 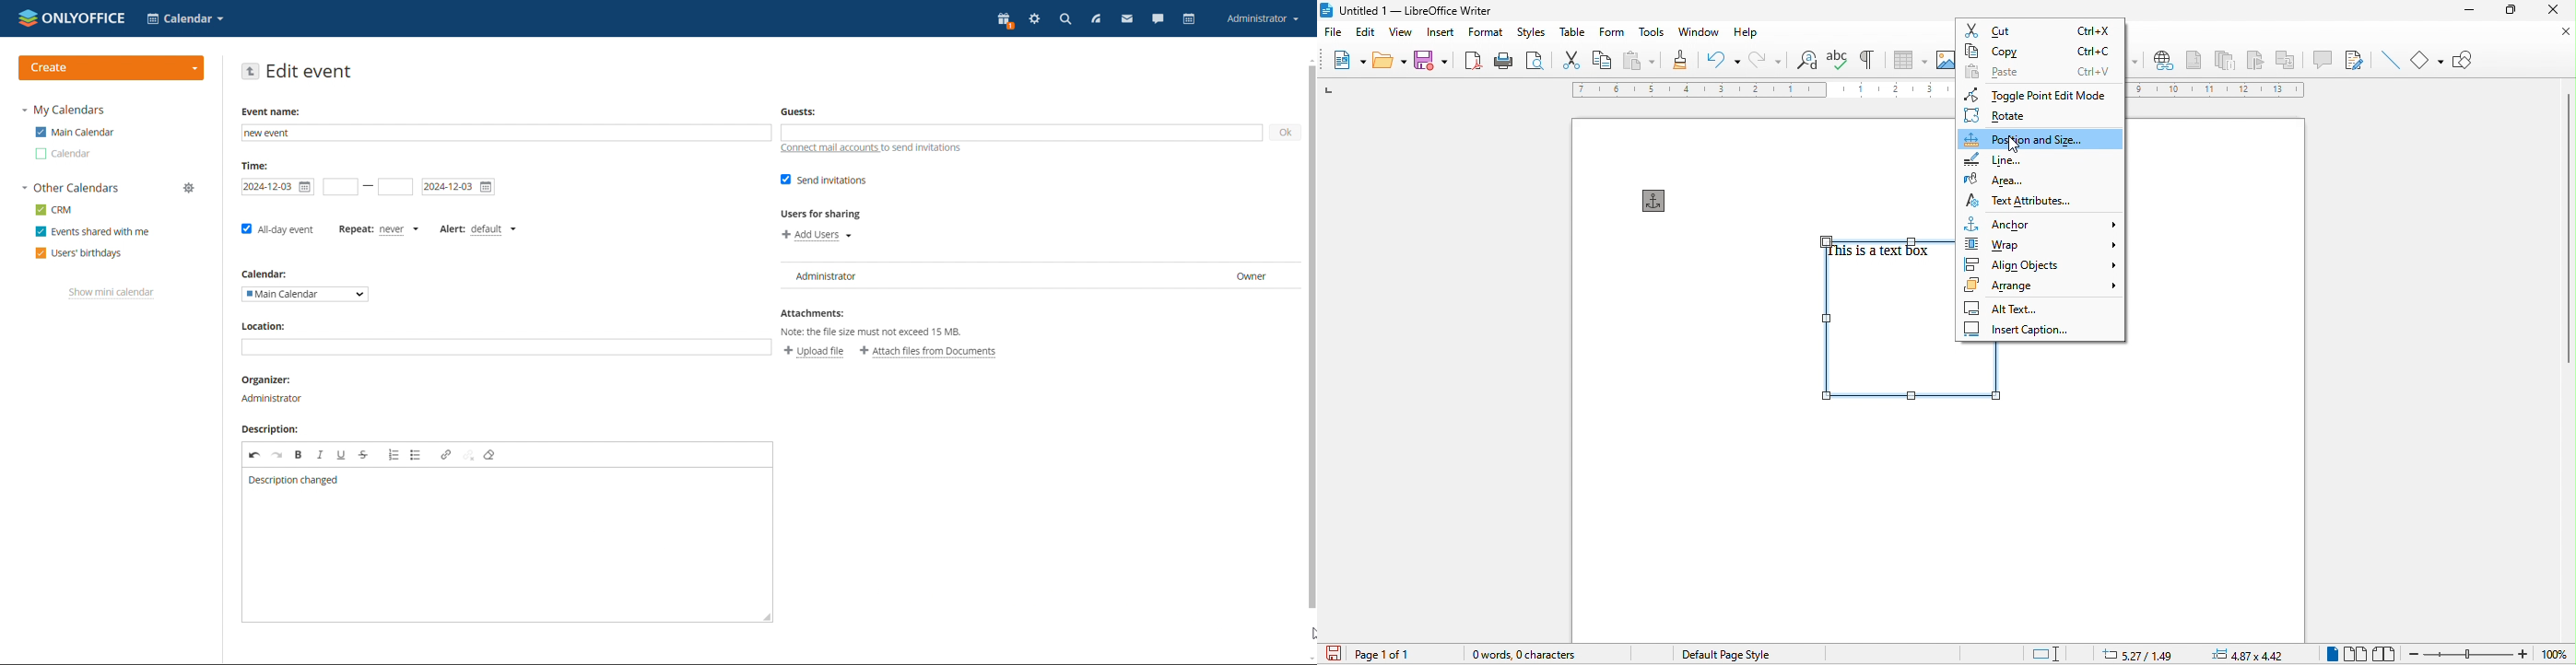 What do you see at coordinates (1501, 60) in the screenshot?
I see `print` at bounding box center [1501, 60].